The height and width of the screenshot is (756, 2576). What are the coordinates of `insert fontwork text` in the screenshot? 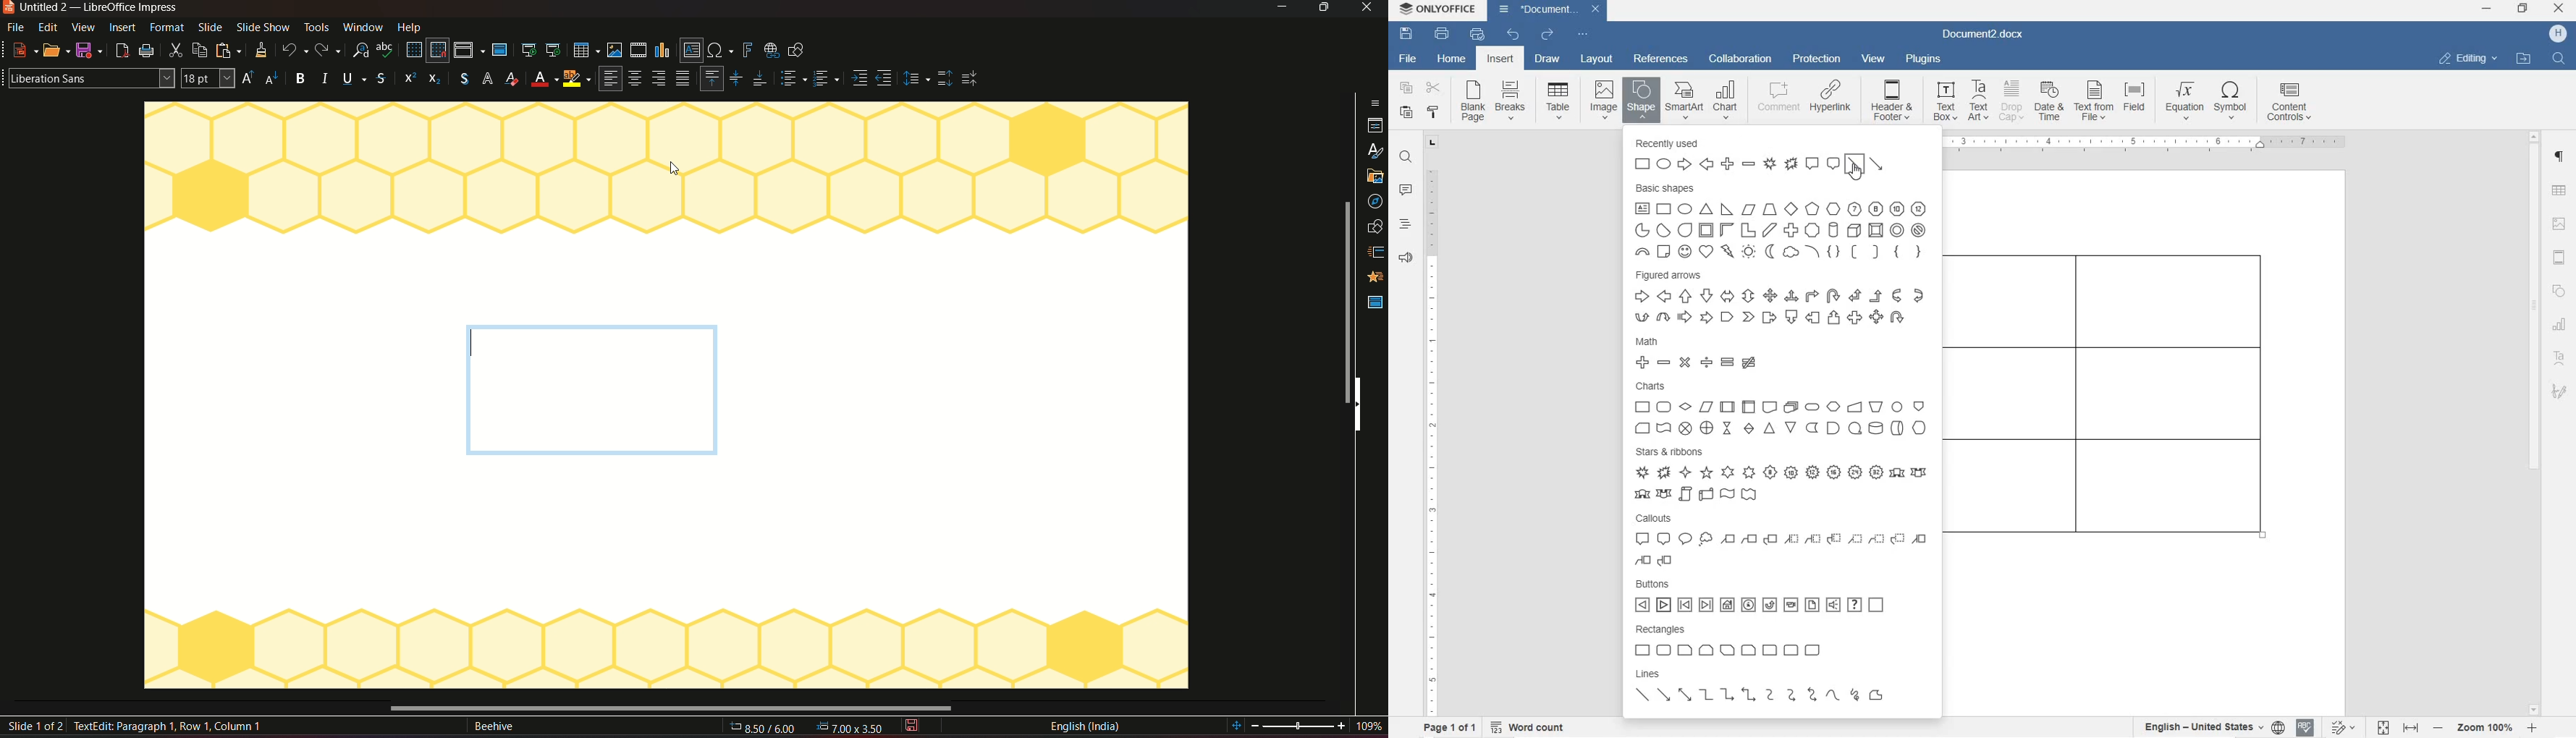 It's located at (747, 49).